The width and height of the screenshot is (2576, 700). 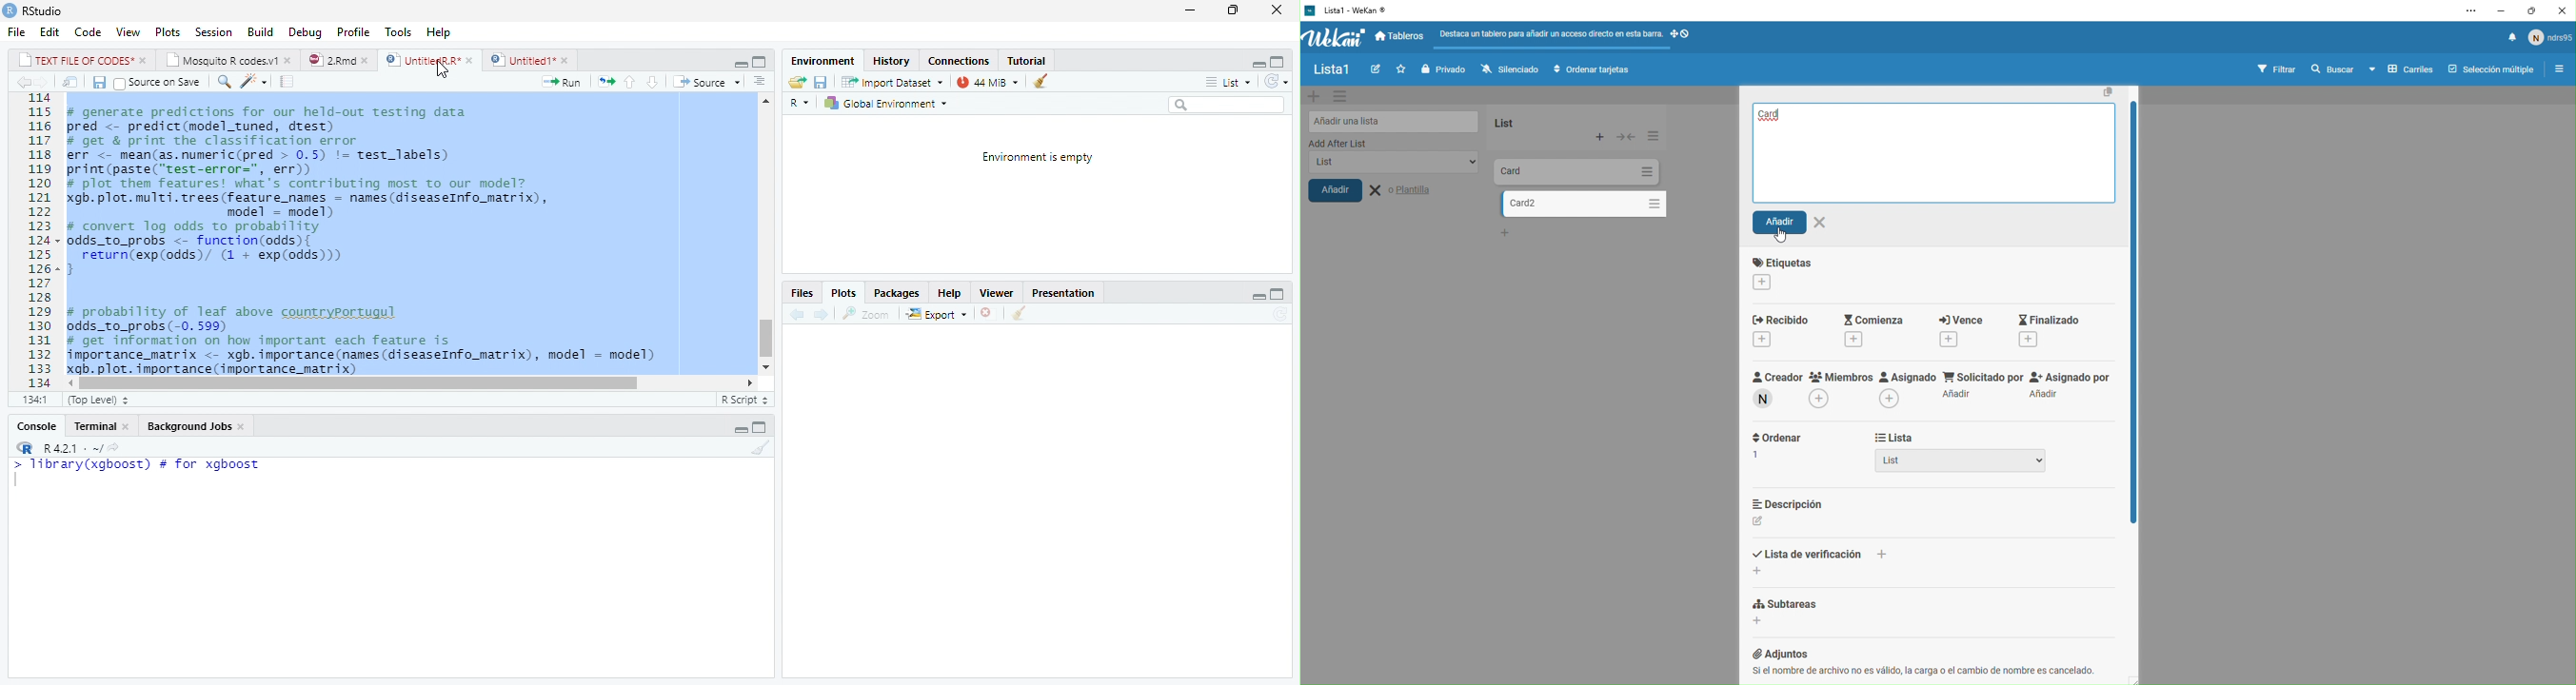 I want to click on Build, so click(x=261, y=32).